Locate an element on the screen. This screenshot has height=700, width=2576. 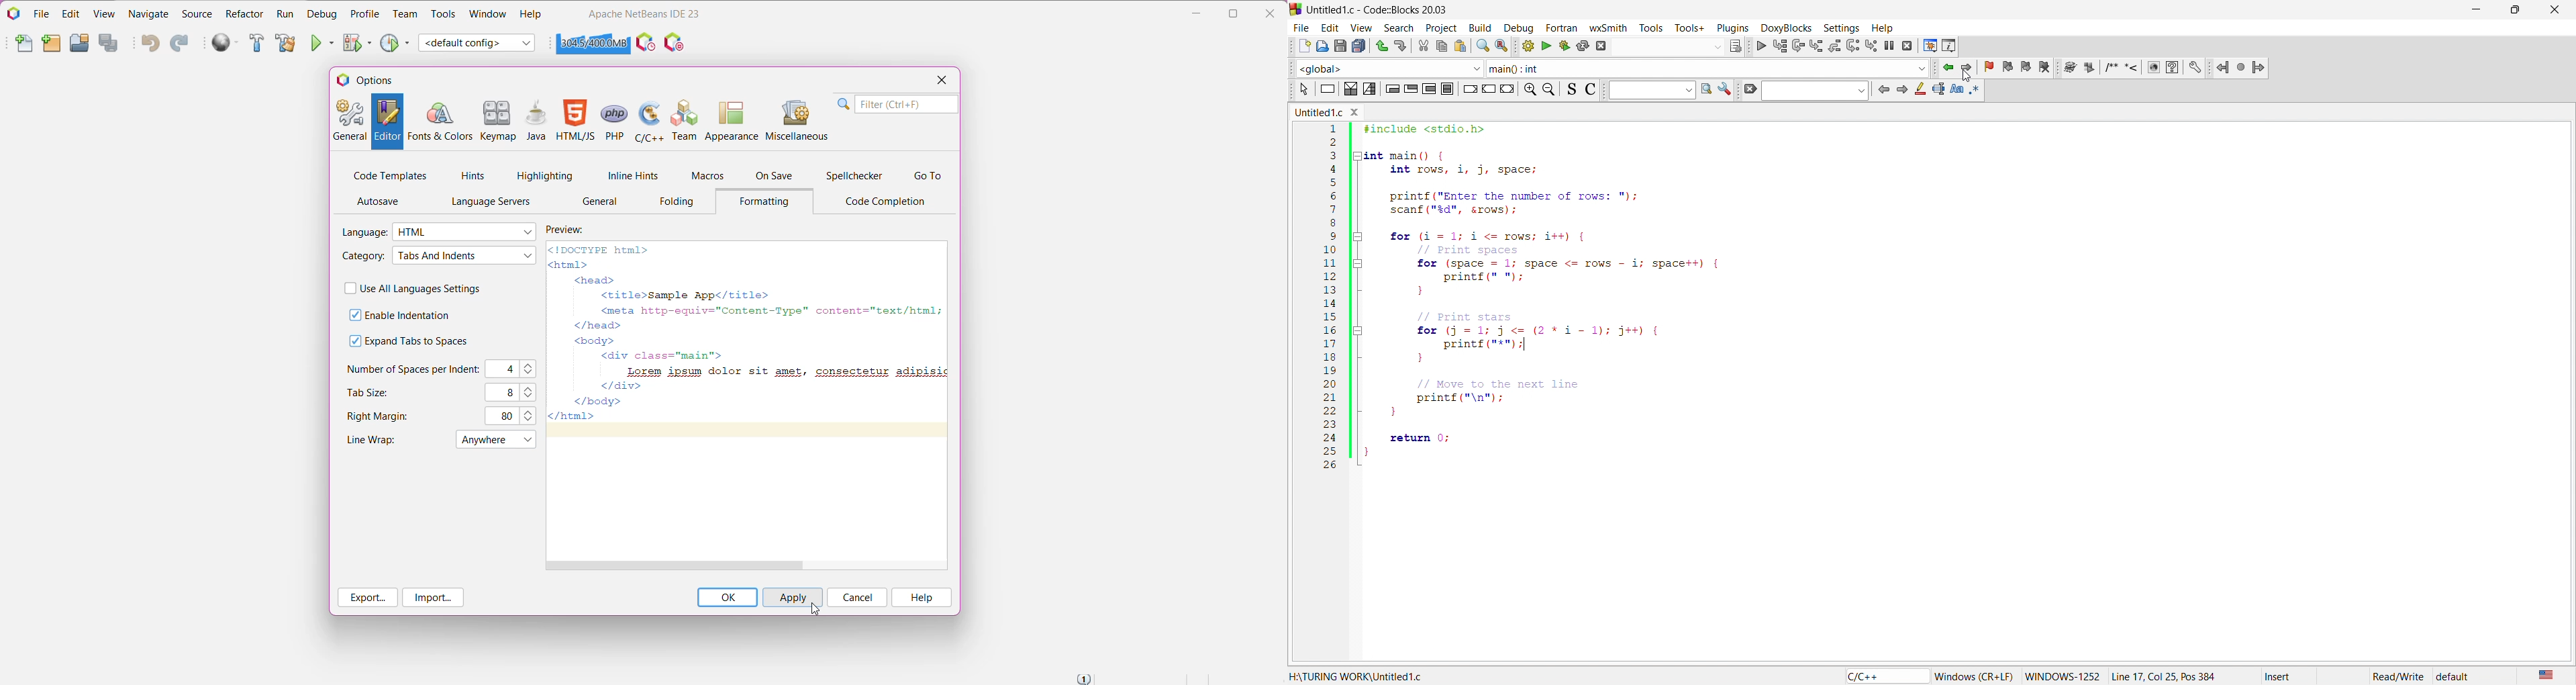
find is located at coordinates (1702, 90).